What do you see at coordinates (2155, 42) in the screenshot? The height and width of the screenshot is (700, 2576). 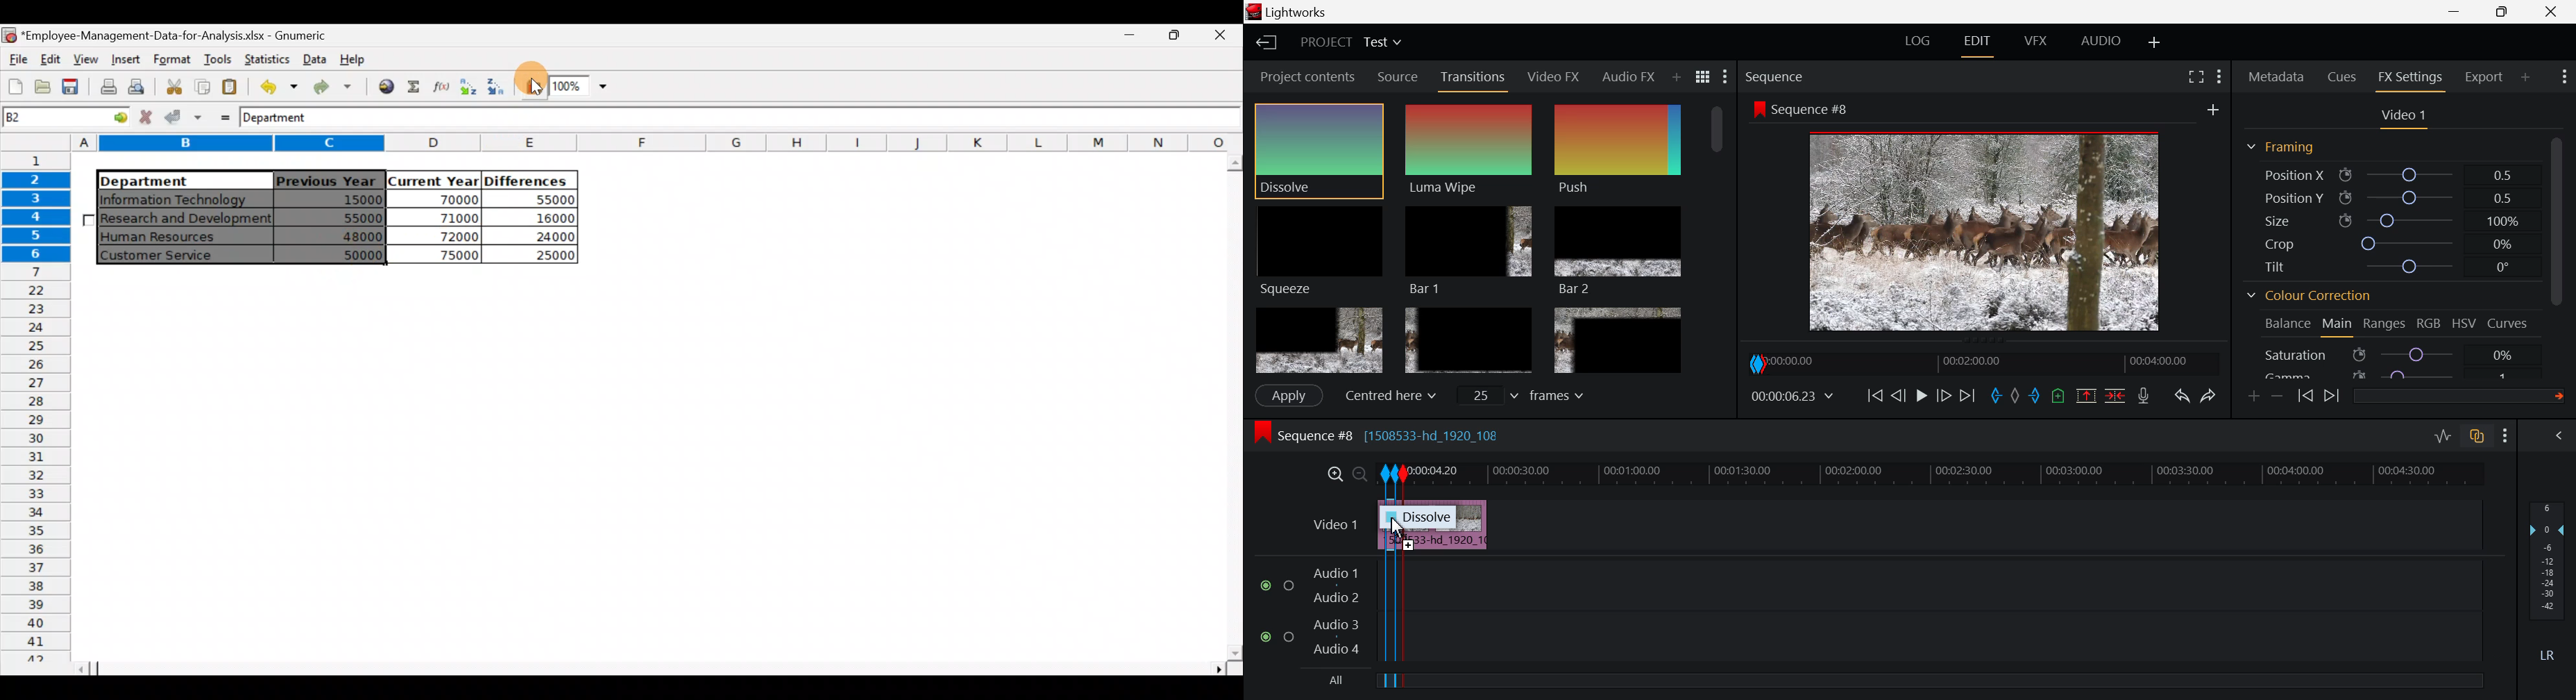 I see `Add Layout` at bounding box center [2155, 42].